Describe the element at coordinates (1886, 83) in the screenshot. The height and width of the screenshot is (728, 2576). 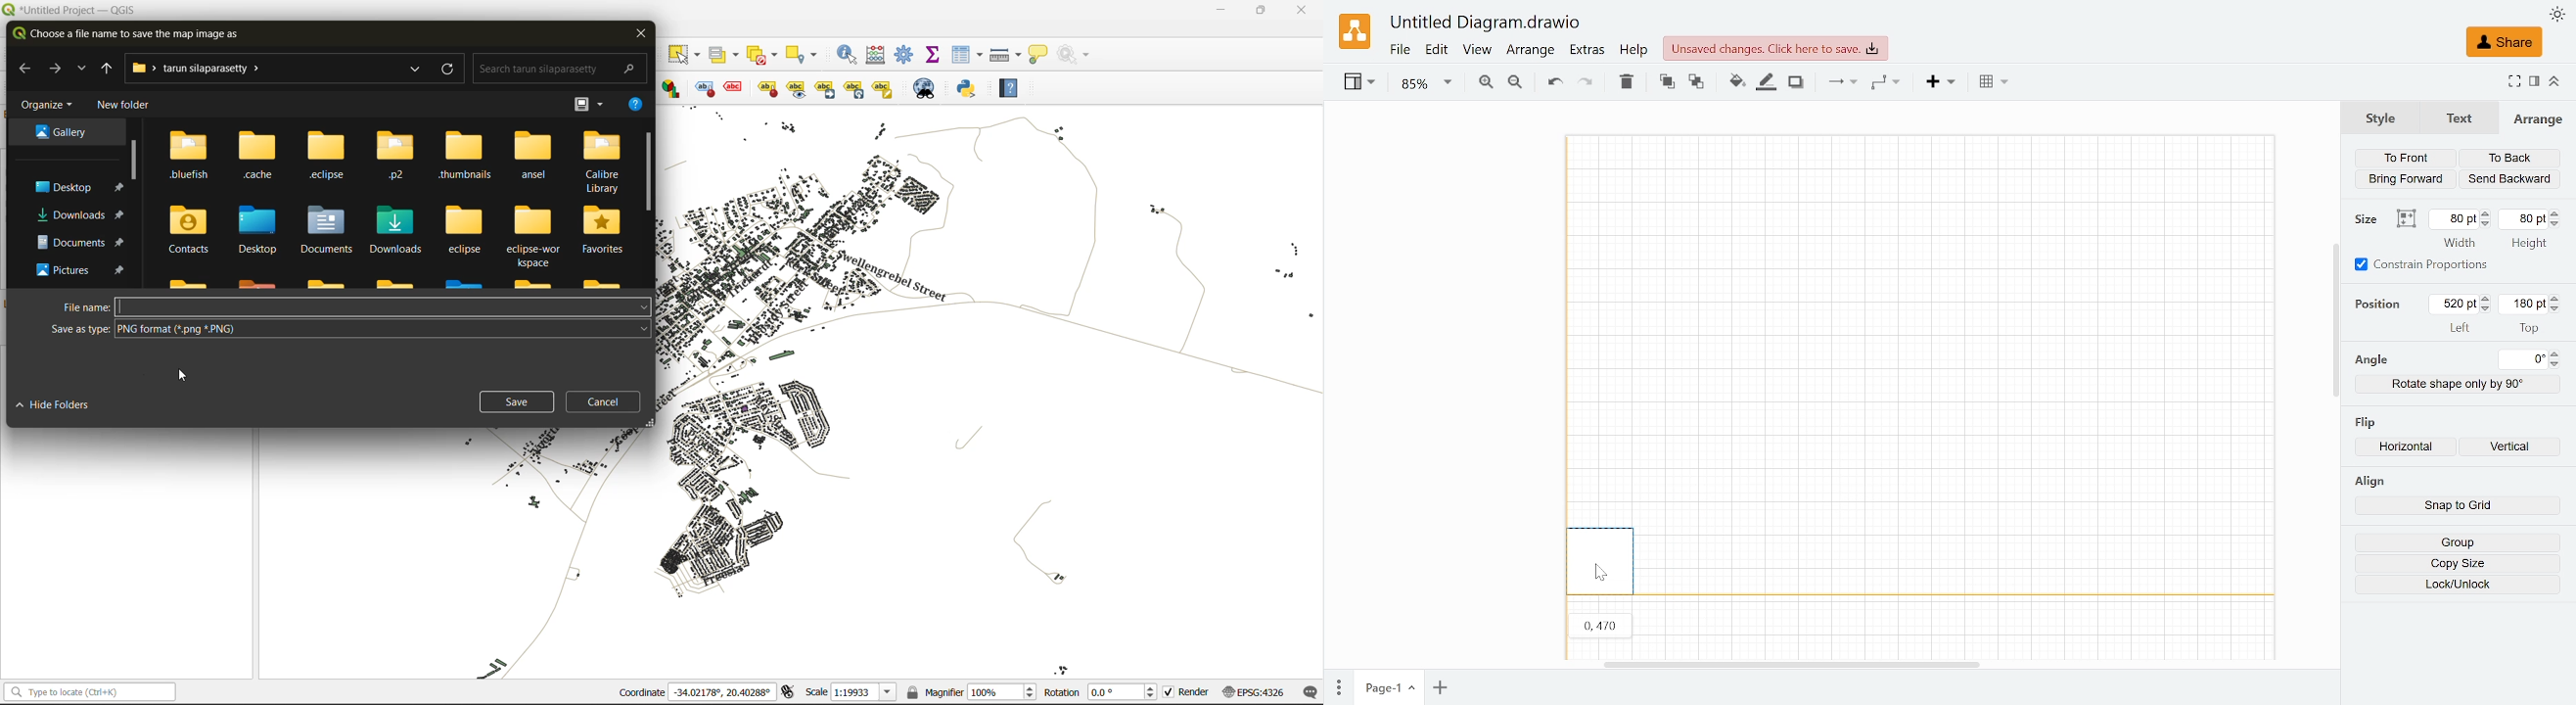
I see `Waypoints` at that location.